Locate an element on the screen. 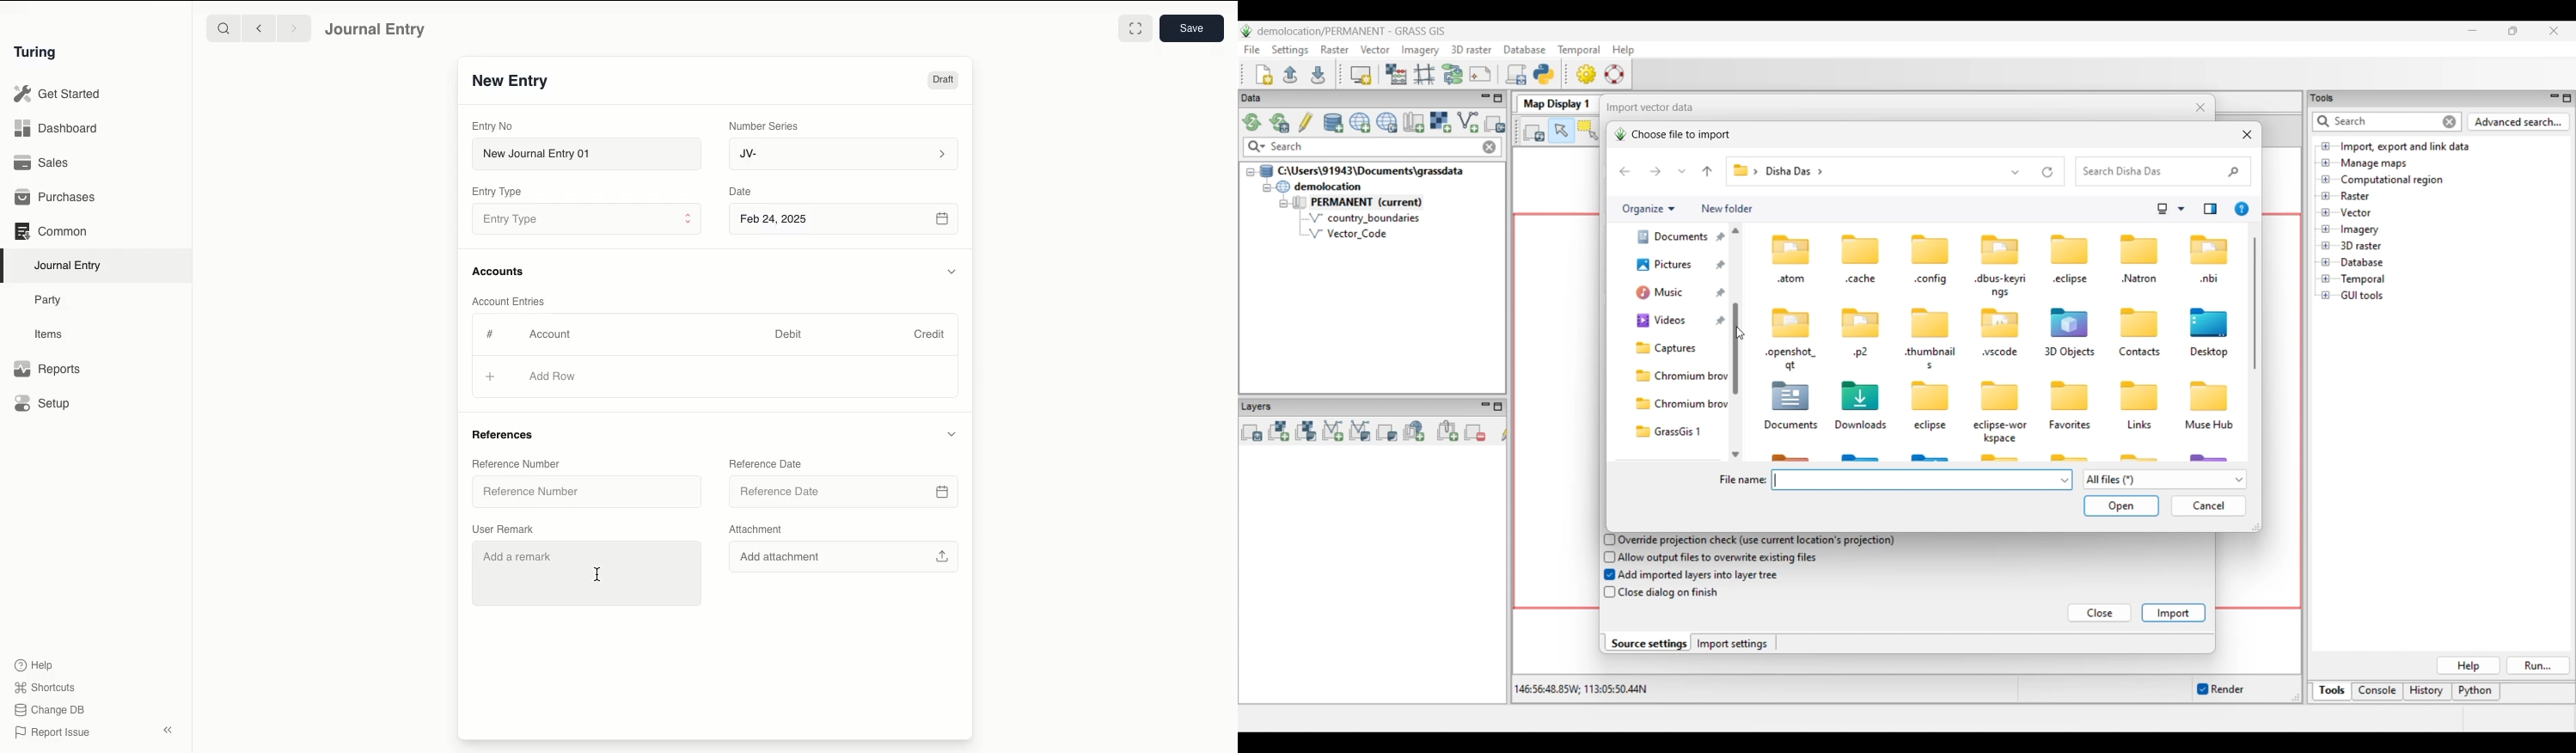 The height and width of the screenshot is (756, 2576). User Remark is located at coordinates (502, 529).